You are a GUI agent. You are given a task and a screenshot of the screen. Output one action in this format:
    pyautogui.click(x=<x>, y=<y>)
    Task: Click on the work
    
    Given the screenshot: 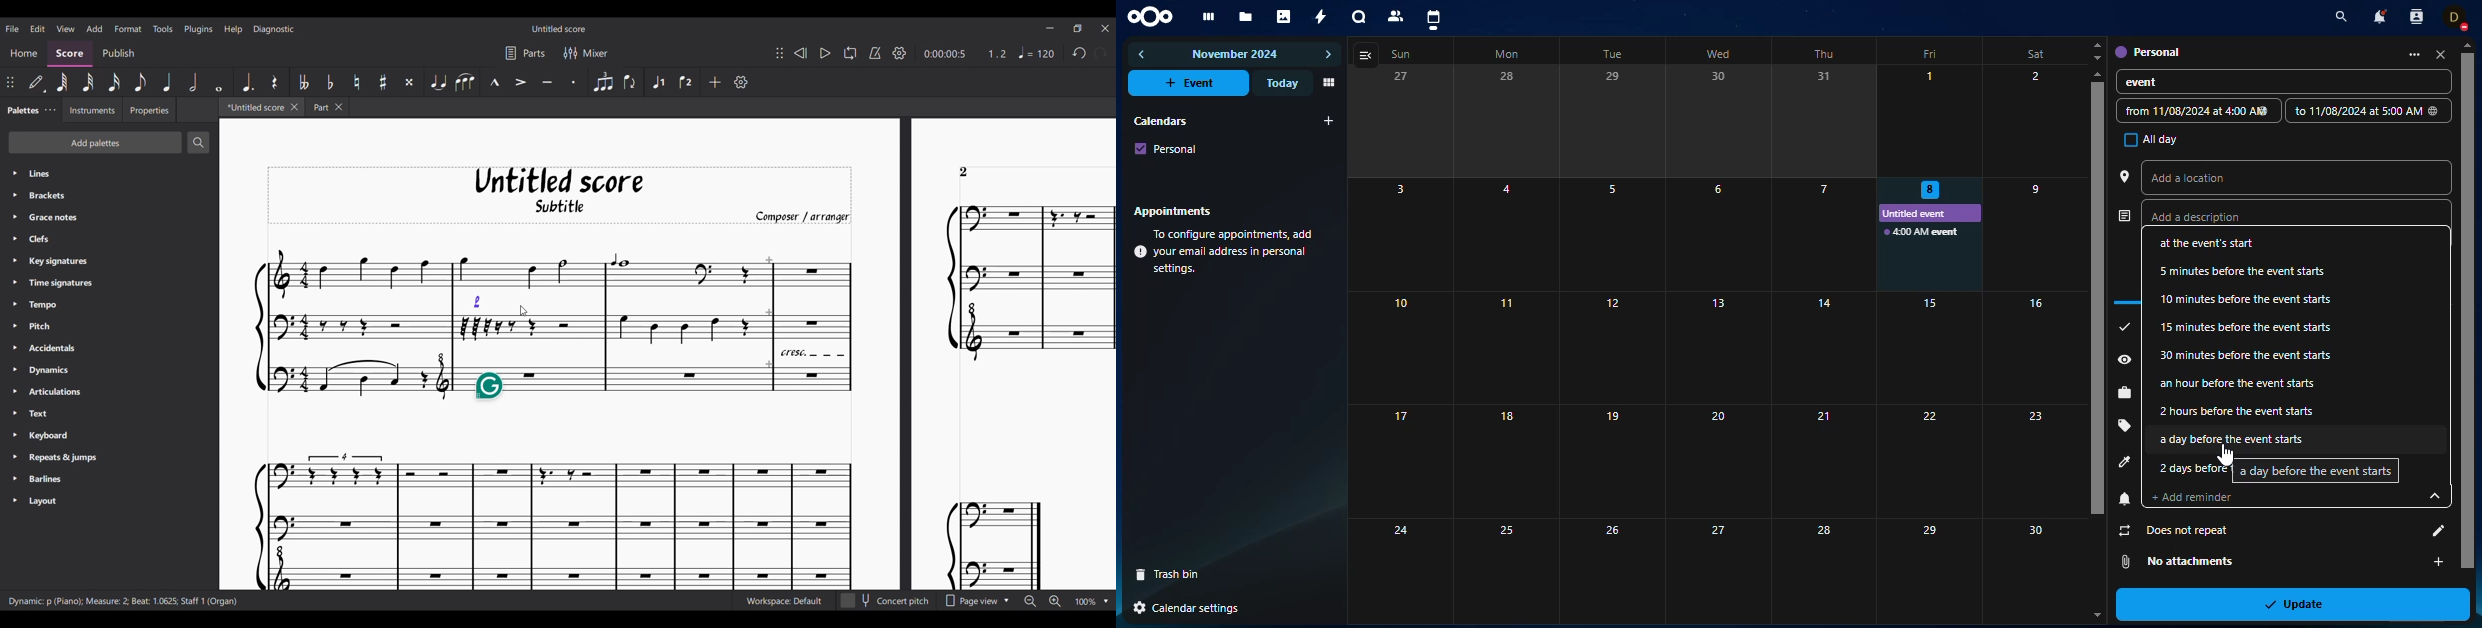 What is the action you would take?
    pyautogui.click(x=2124, y=393)
    